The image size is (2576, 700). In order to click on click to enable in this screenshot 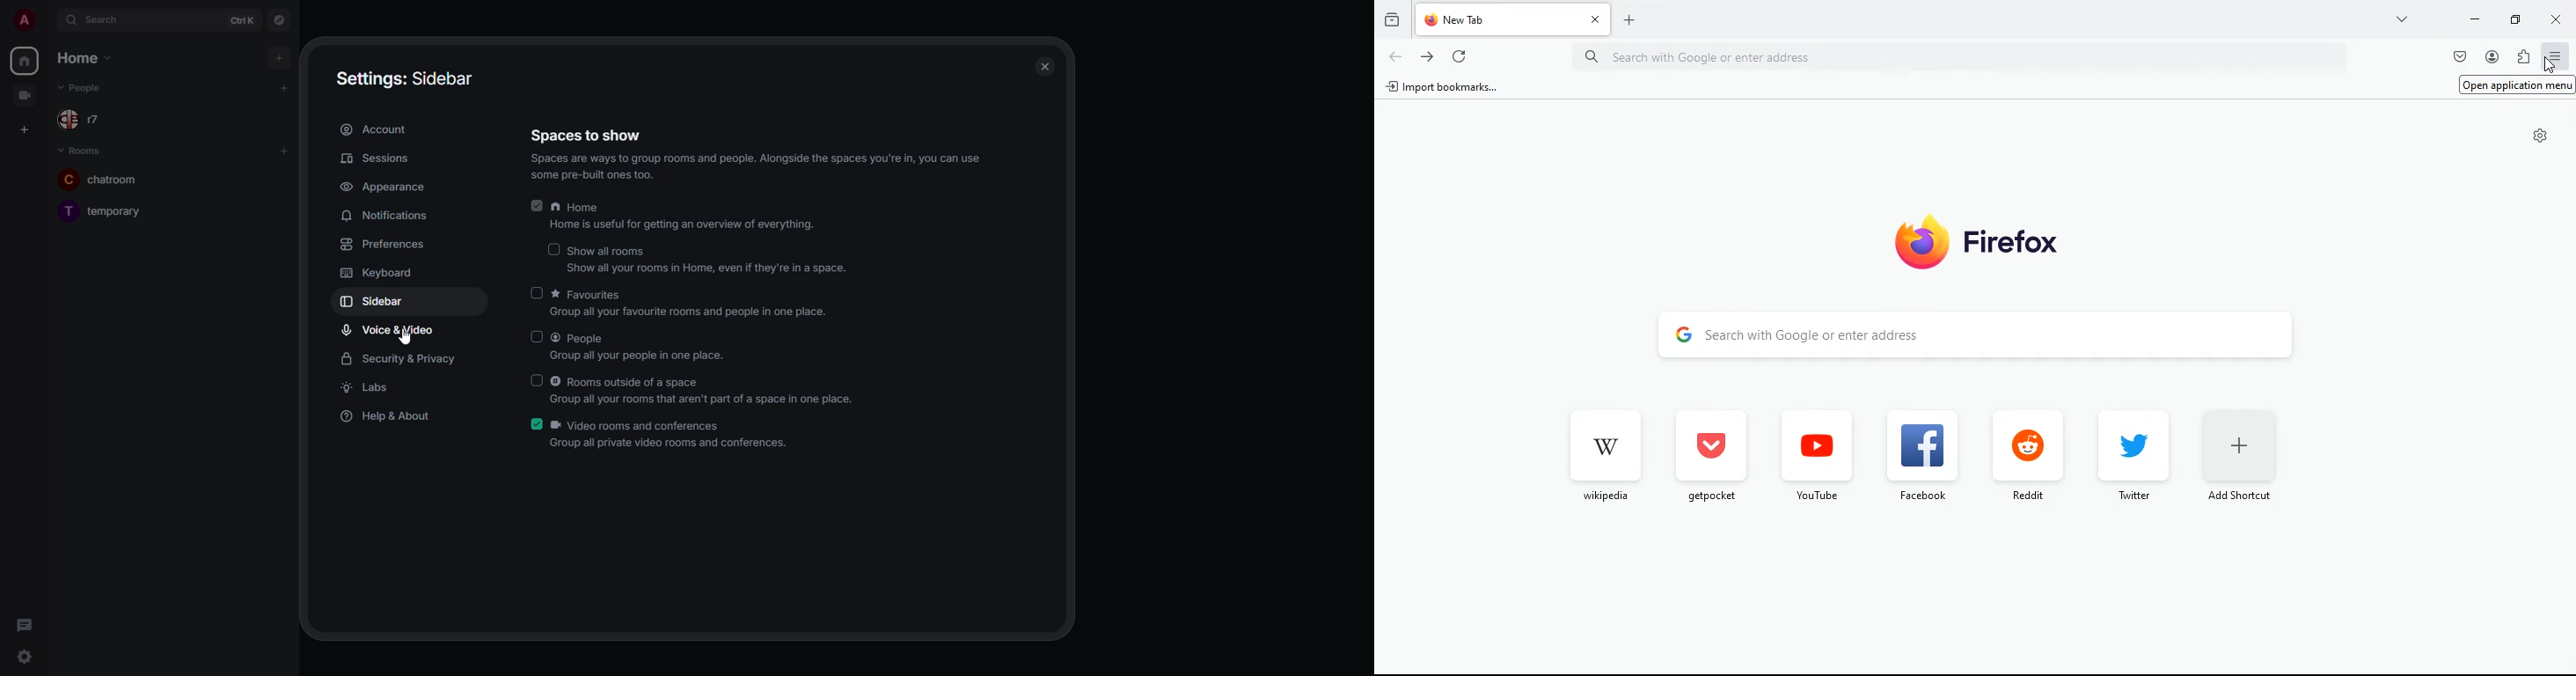, I will do `click(538, 379)`.